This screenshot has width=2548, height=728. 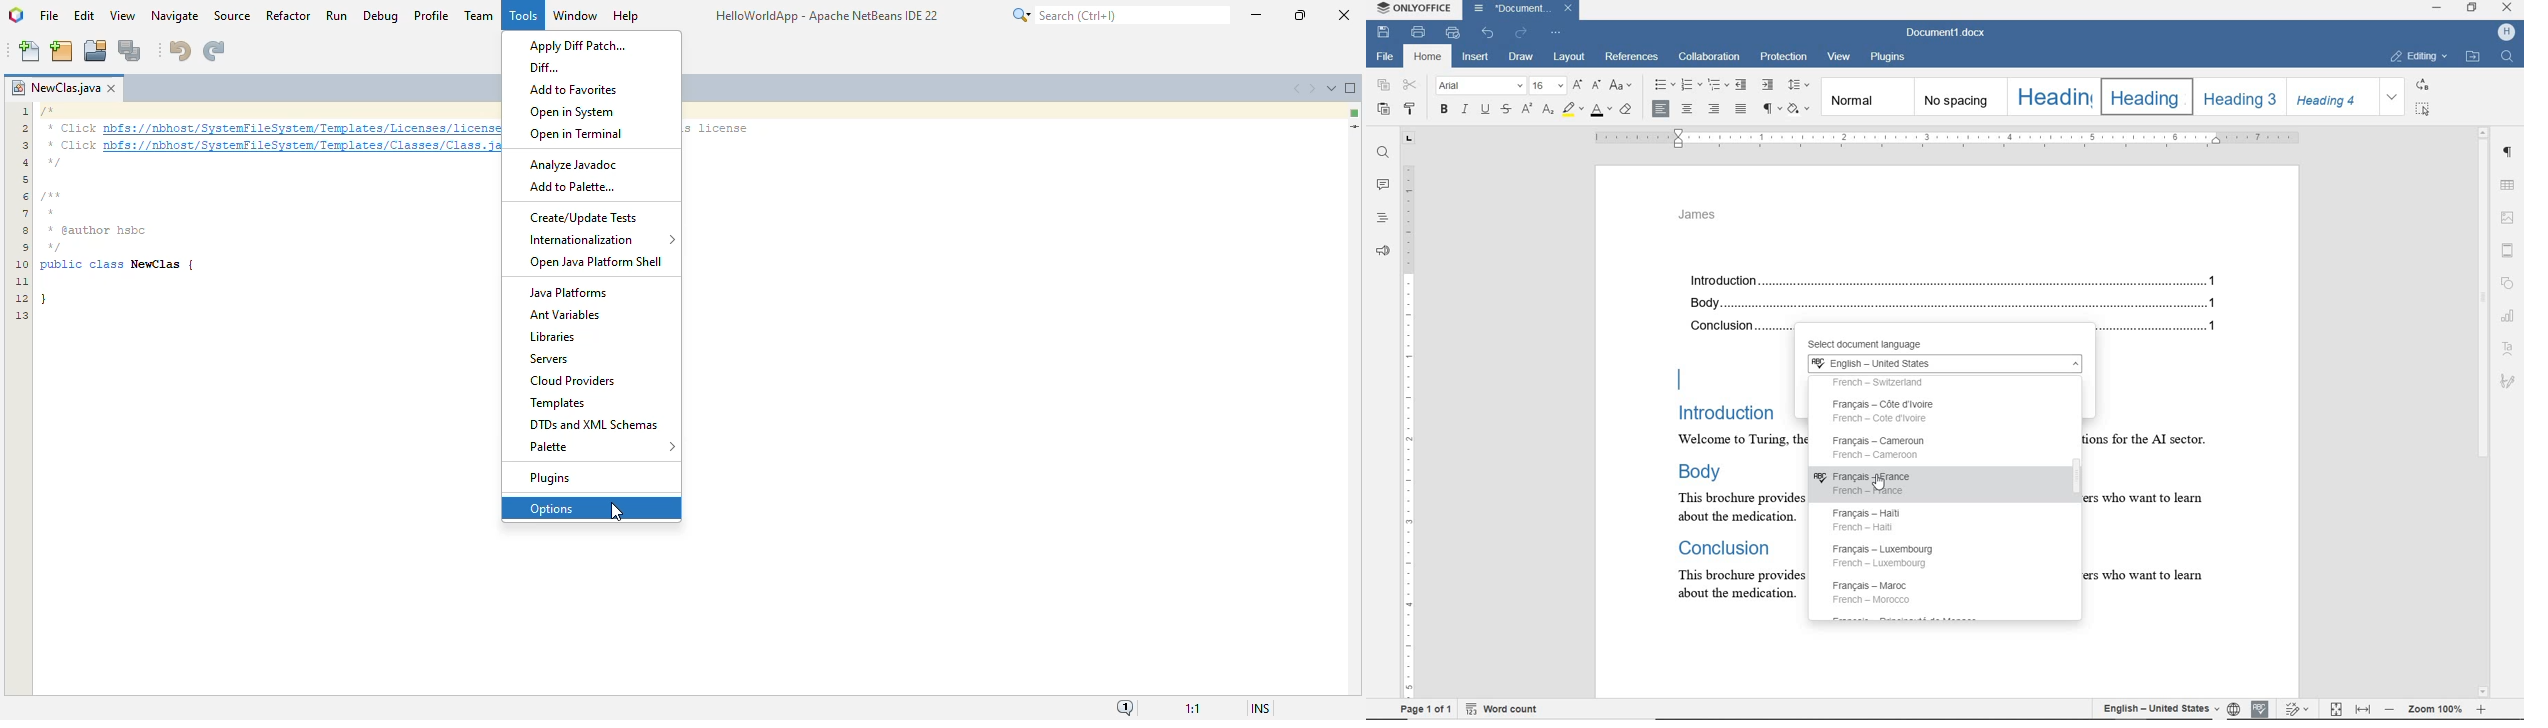 What do you see at coordinates (1427, 57) in the screenshot?
I see `home` at bounding box center [1427, 57].